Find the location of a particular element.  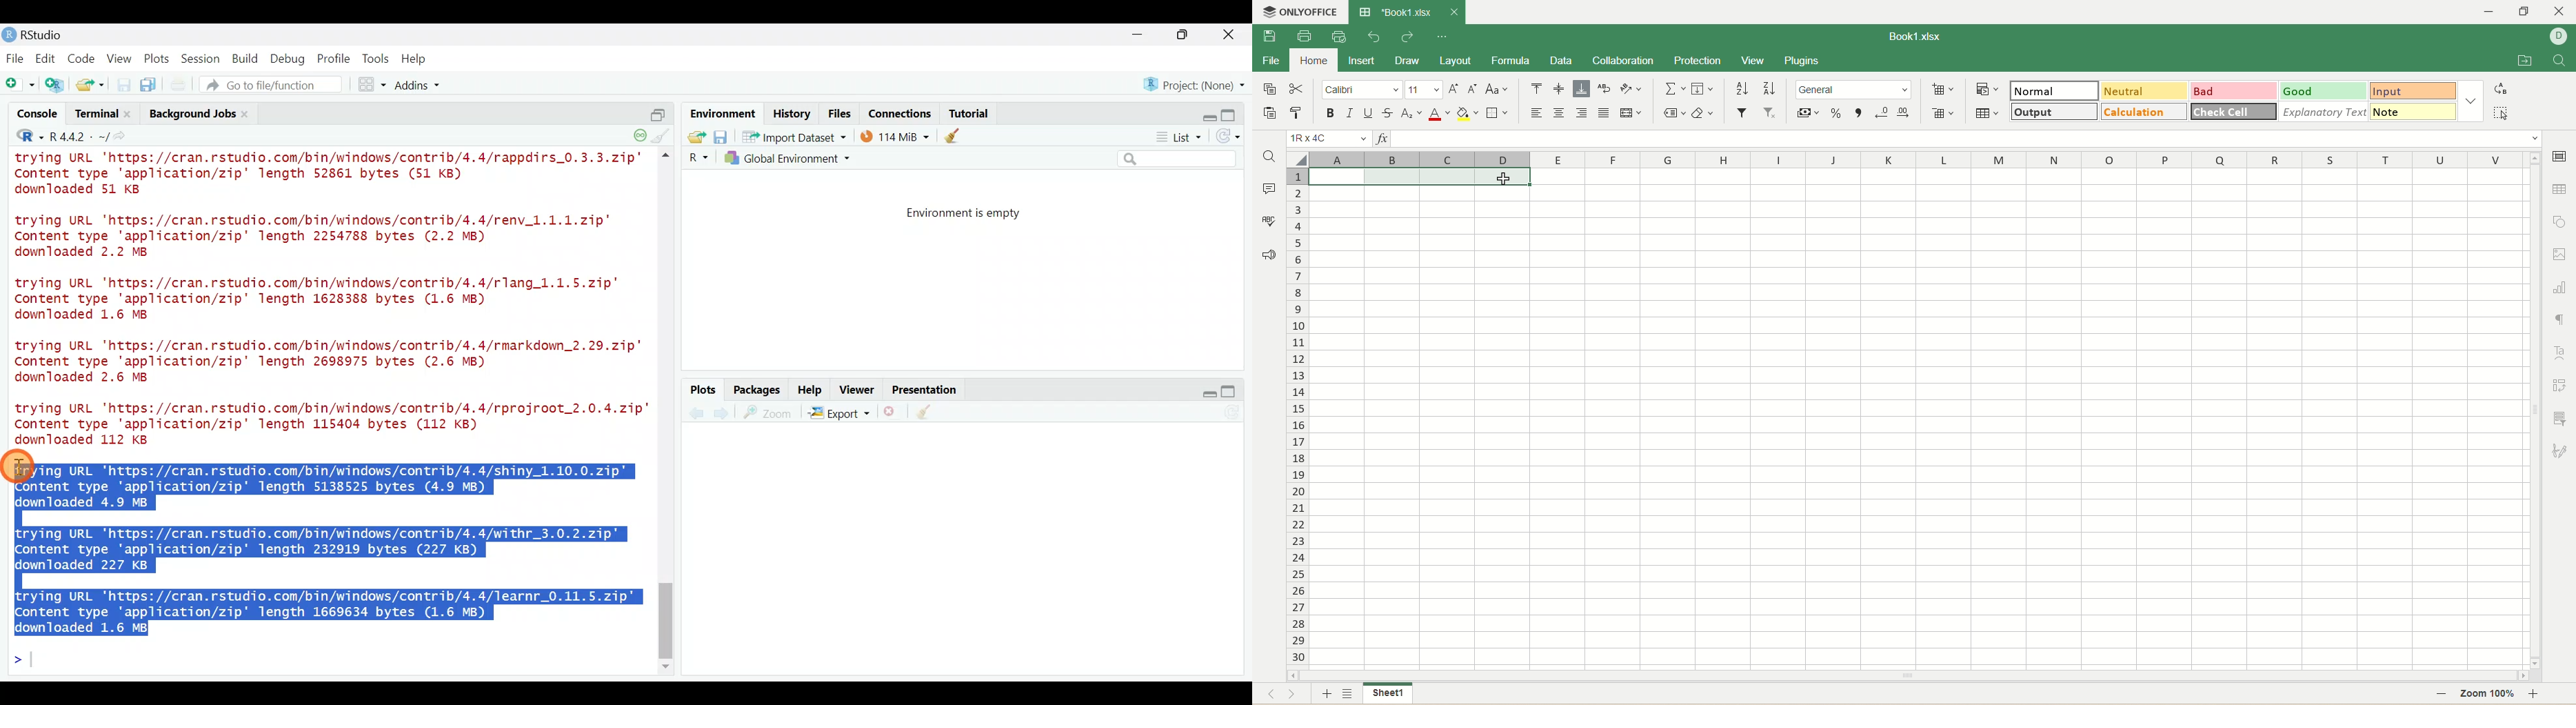

Save current document is located at coordinates (124, 85).